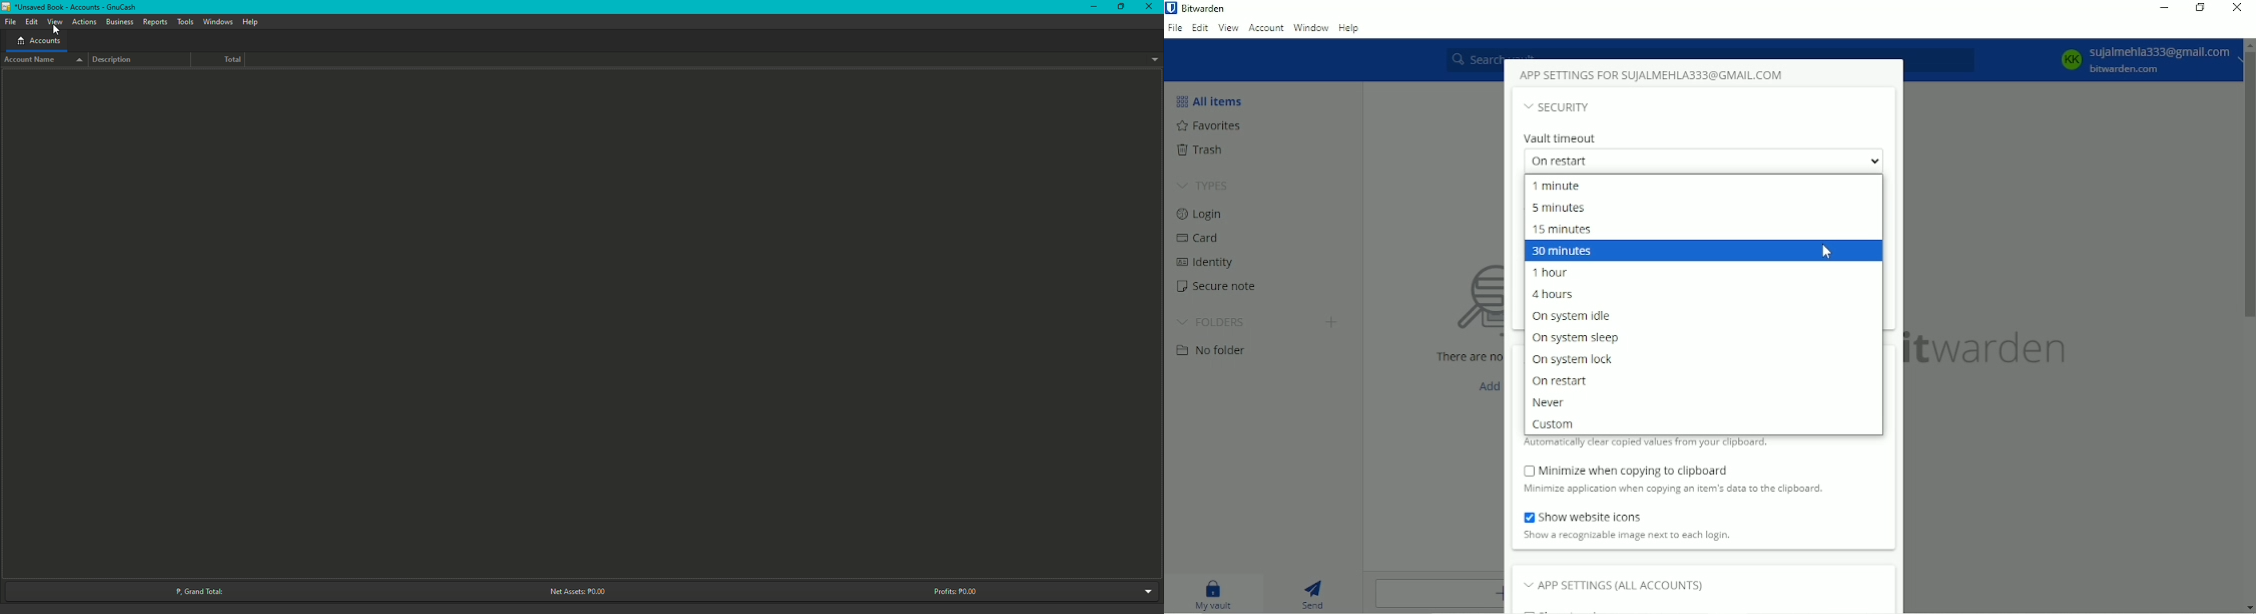 This screenshot has width=2268, height=616. Describe the element at coordinates (1484, 385) in the screenshot. I see `Add item ` at that location.